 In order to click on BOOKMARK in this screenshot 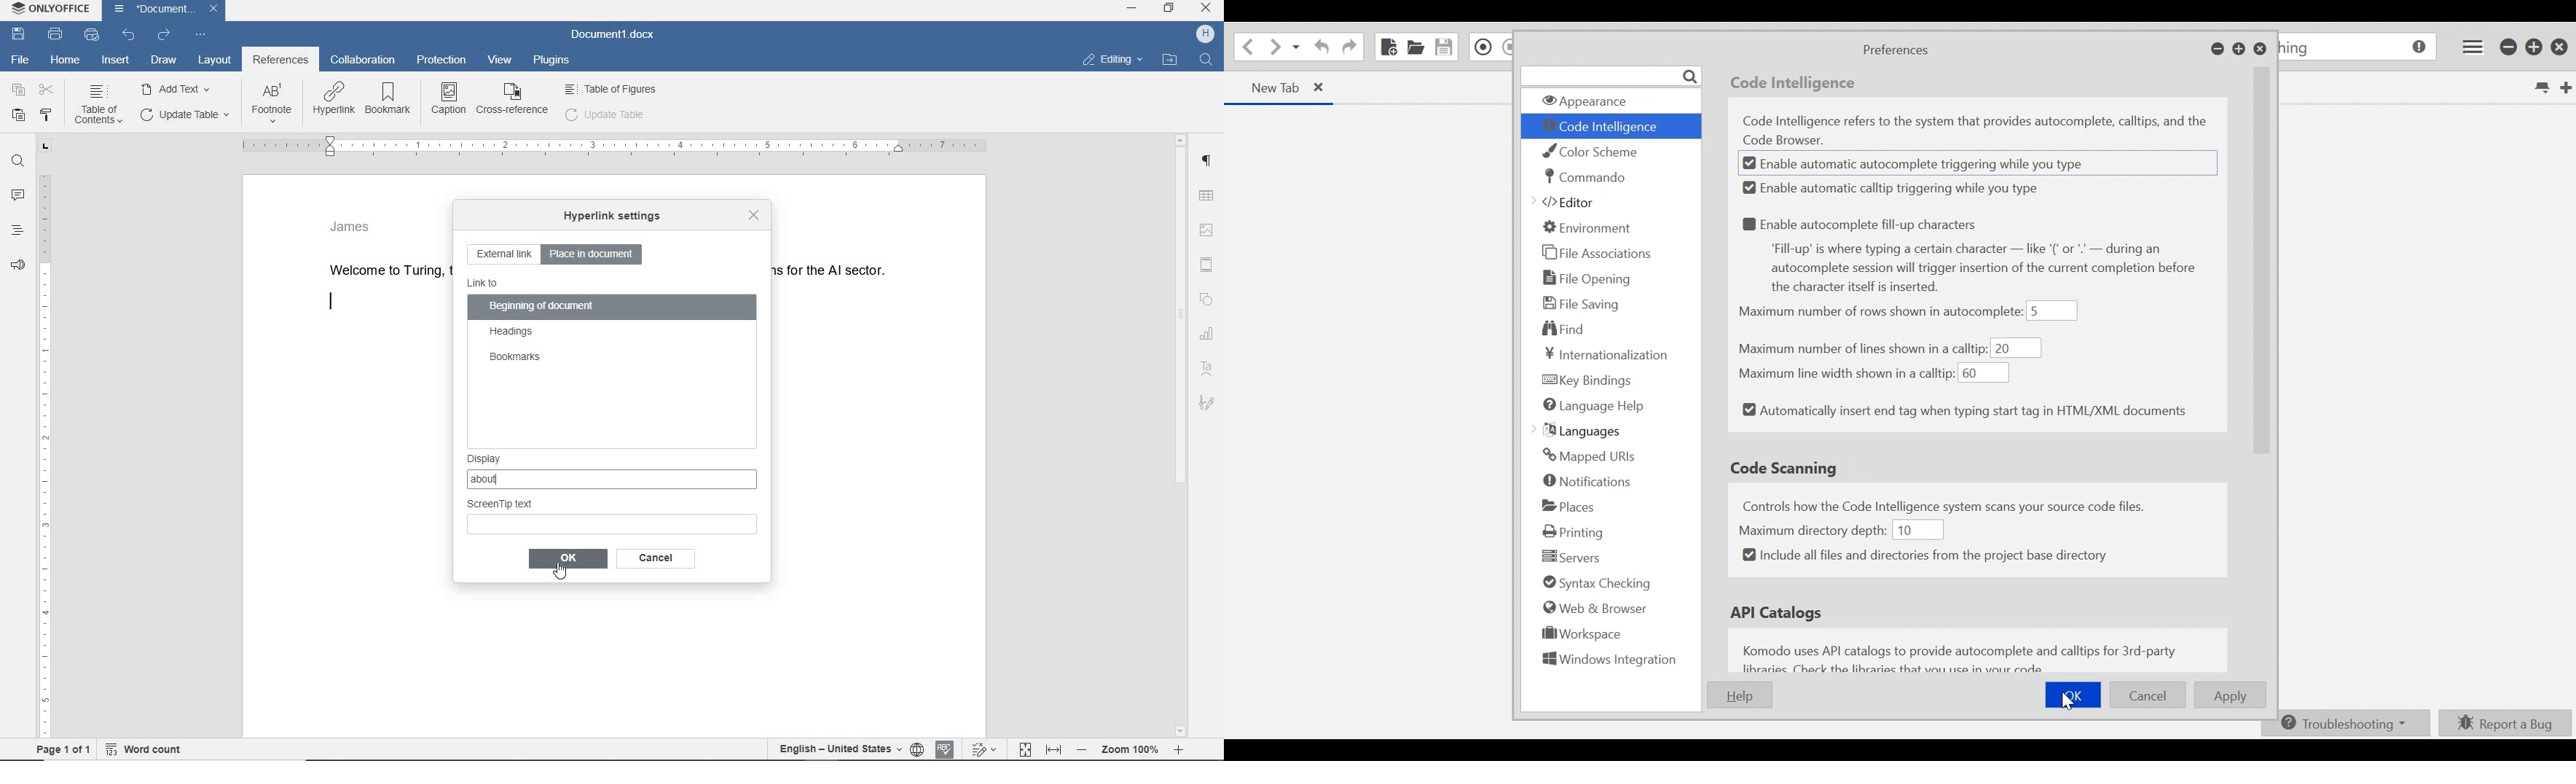, I will do `click(393, 99)`.